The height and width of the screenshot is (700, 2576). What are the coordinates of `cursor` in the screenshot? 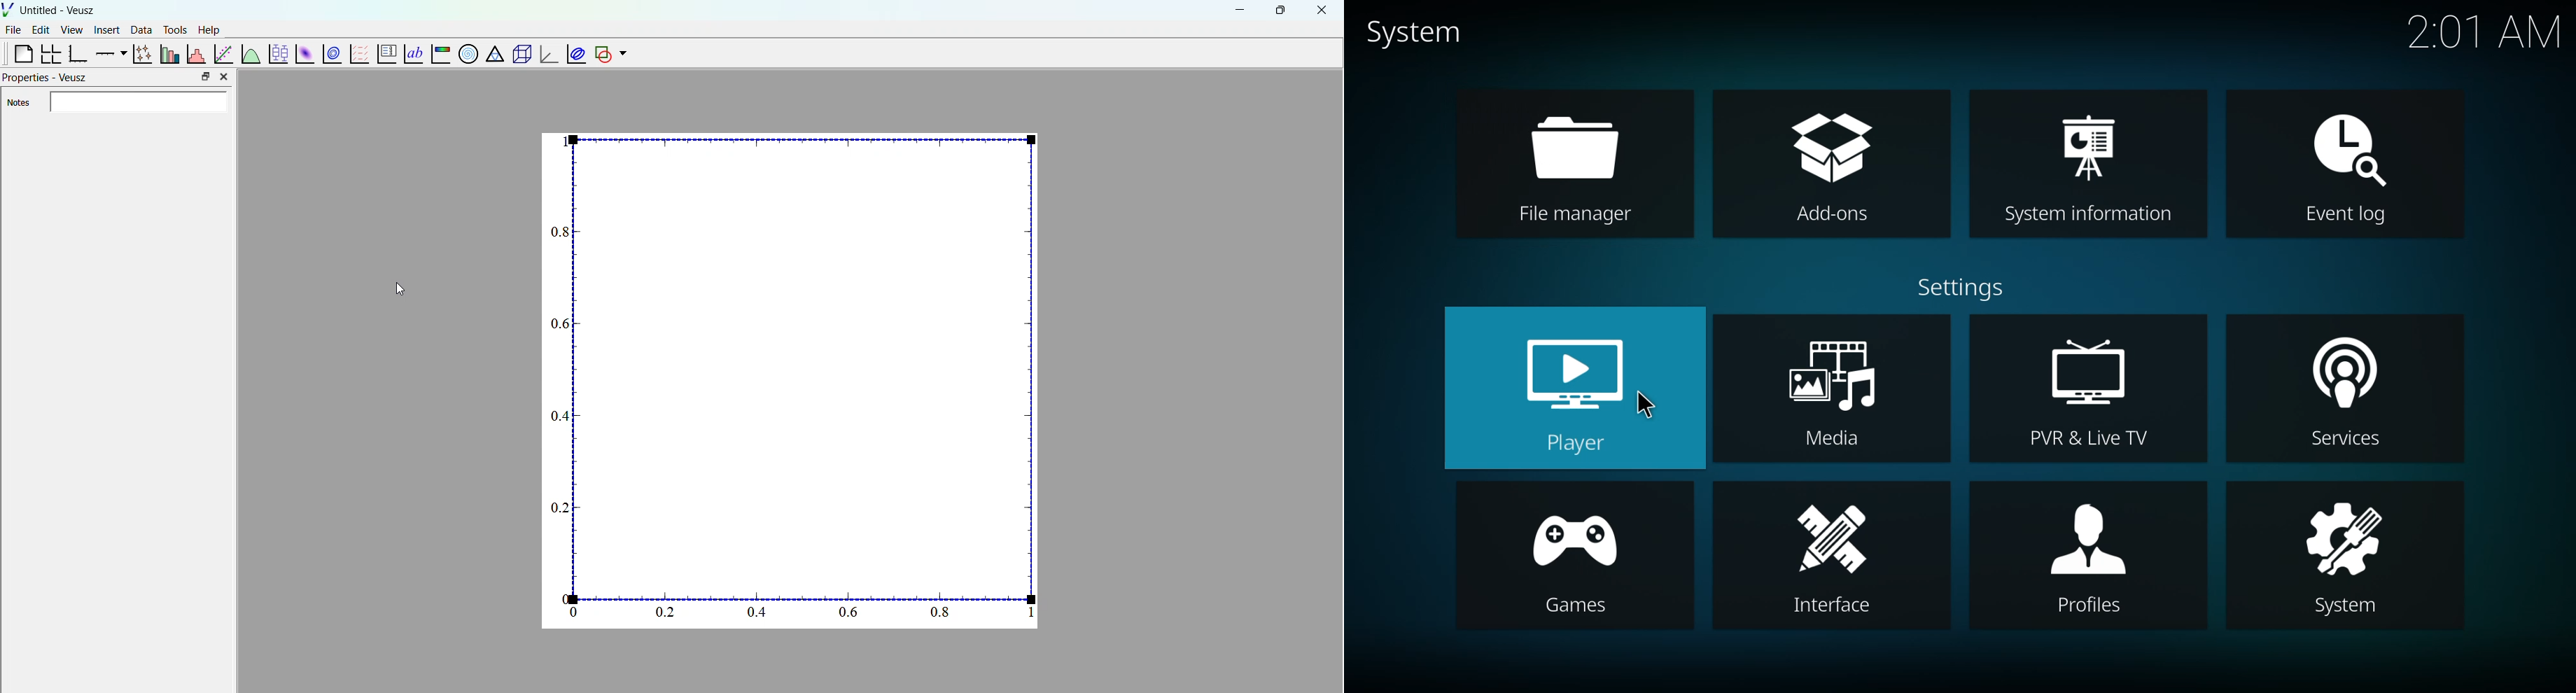 It's located at (396, 289).